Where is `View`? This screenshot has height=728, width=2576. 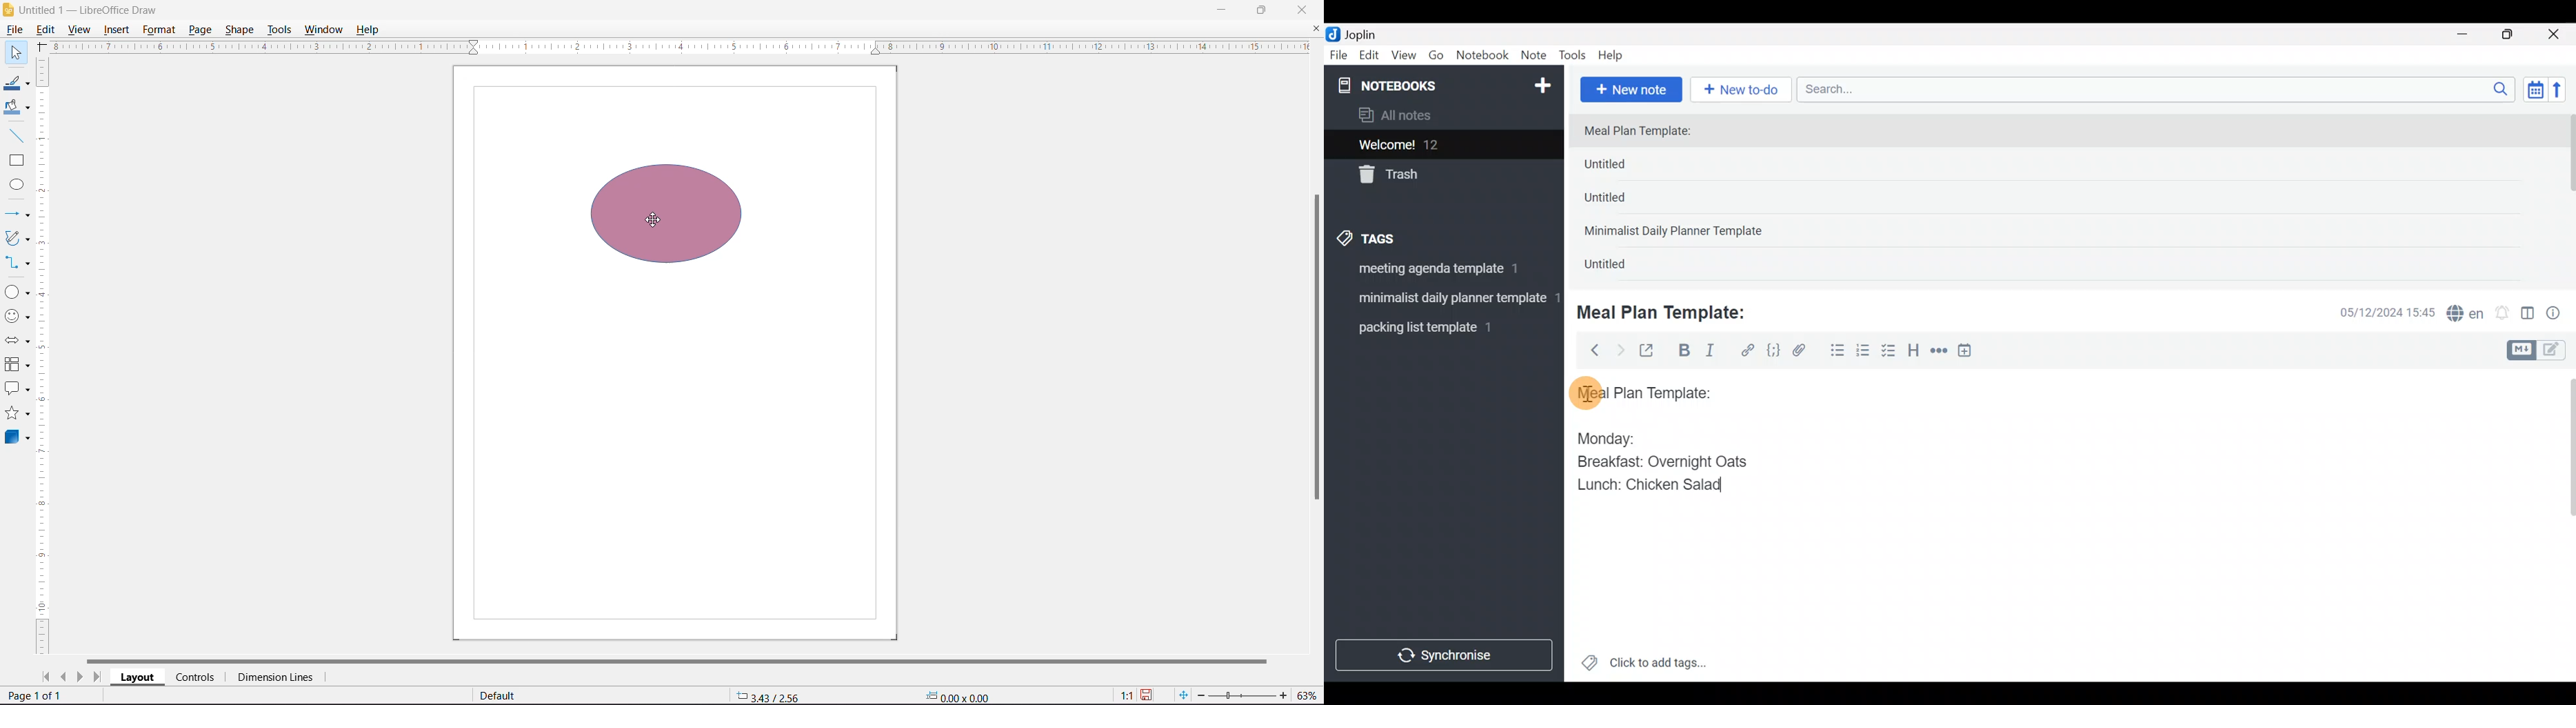 View is located at coordinates (81, 29).